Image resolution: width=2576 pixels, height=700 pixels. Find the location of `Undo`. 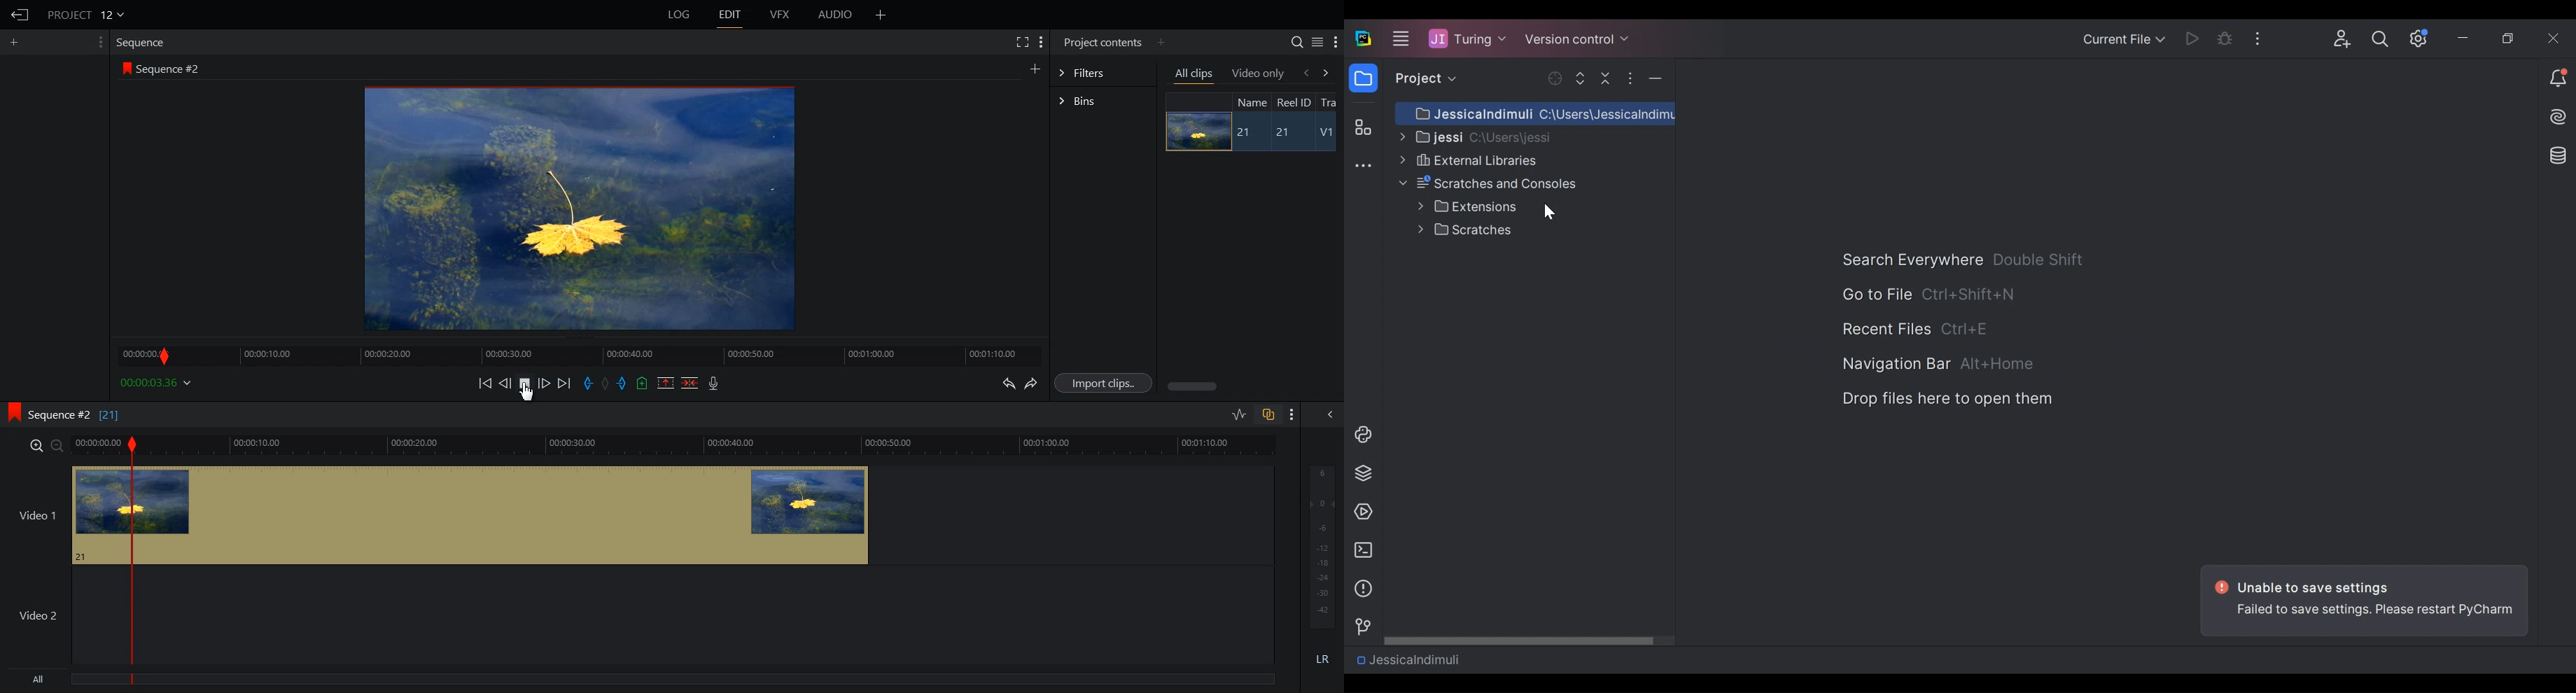

Undo is located at coordinates (1007, 384).